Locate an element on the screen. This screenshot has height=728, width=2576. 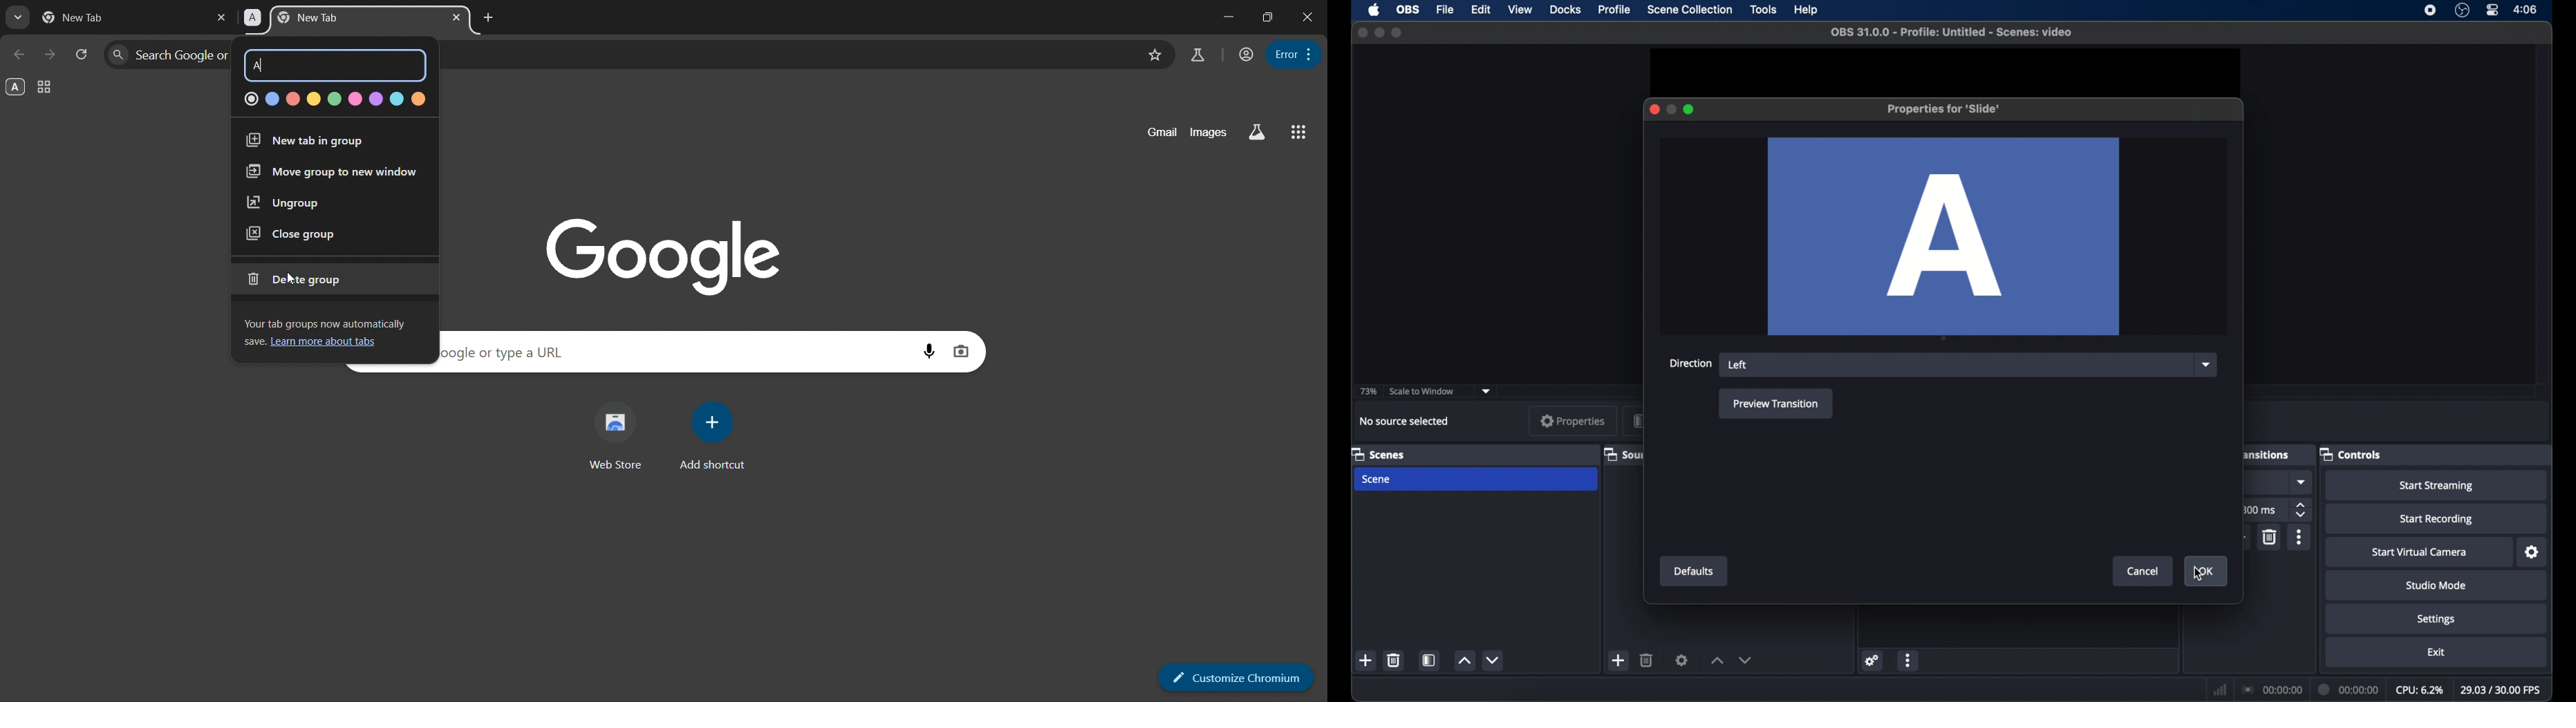
duration is located at coordinates (2349, 689).